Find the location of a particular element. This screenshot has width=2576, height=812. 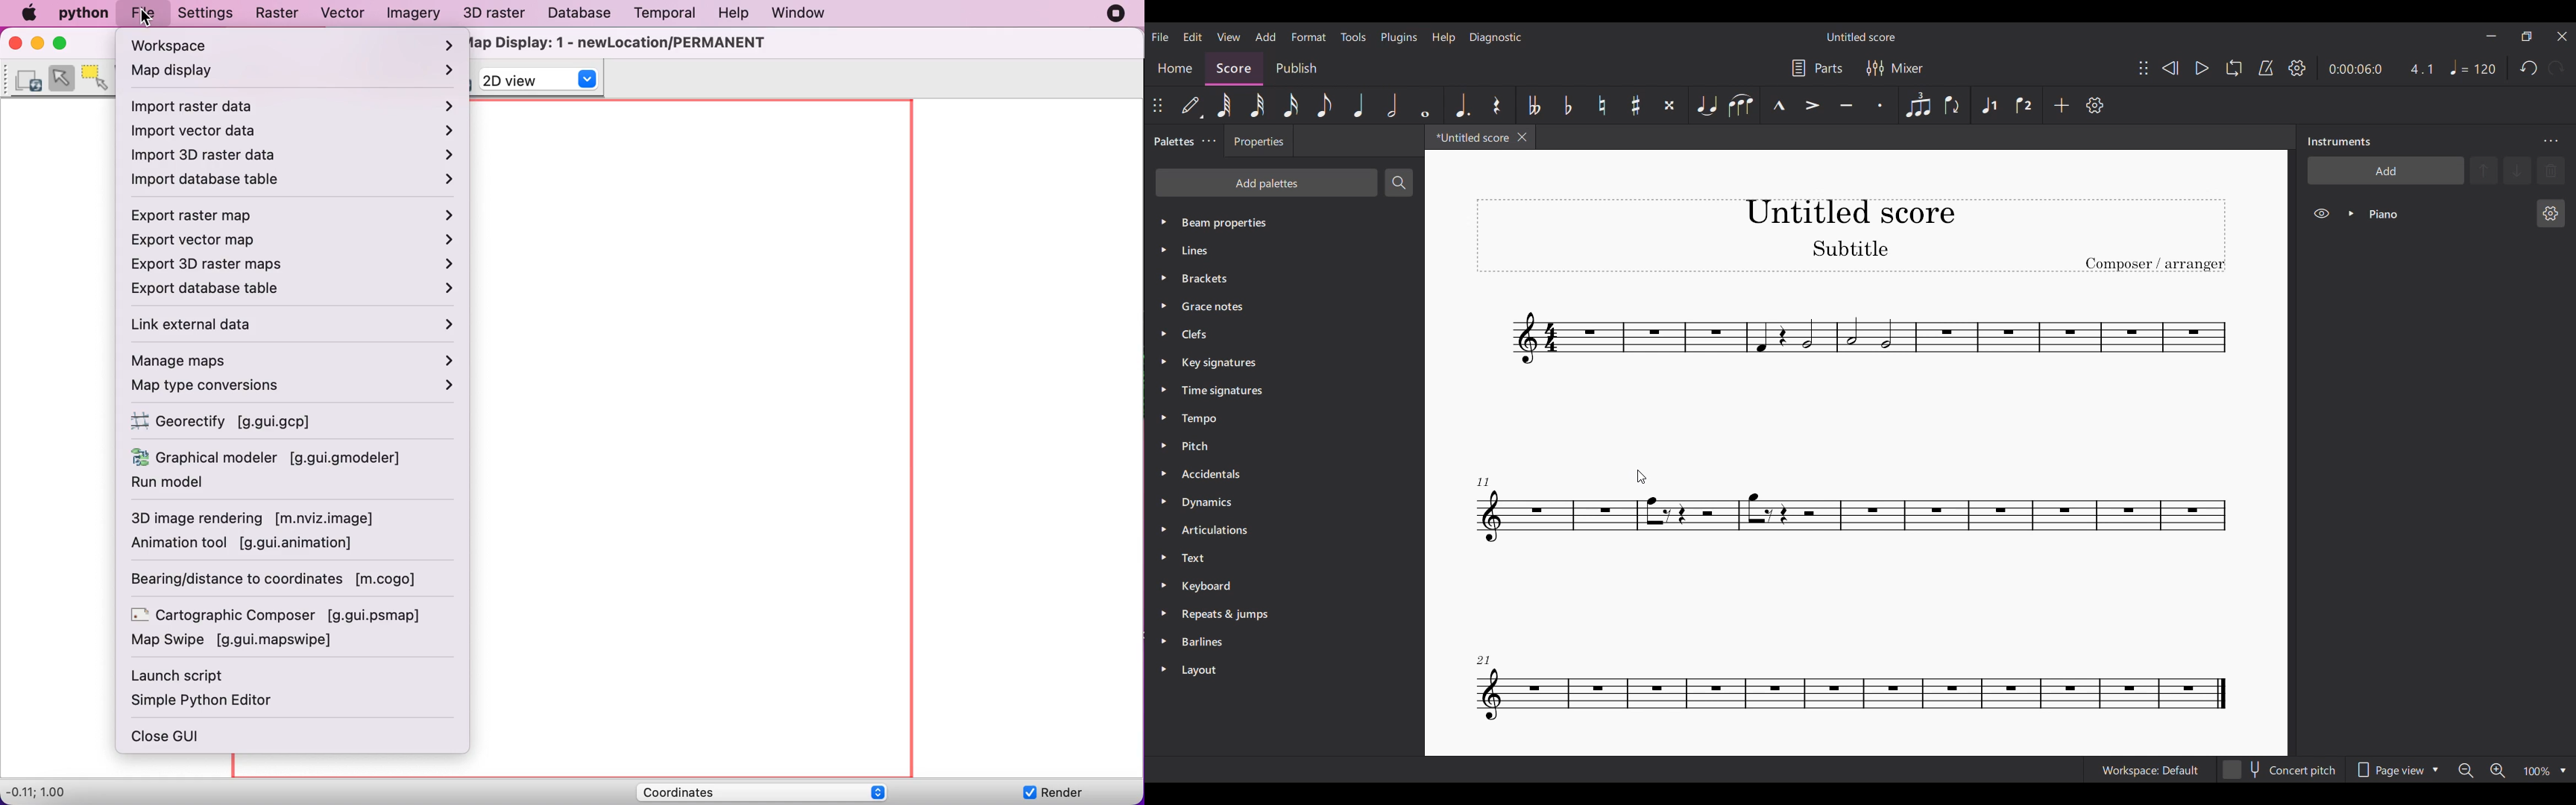

Marcato is located at coordinates (1779, 105).